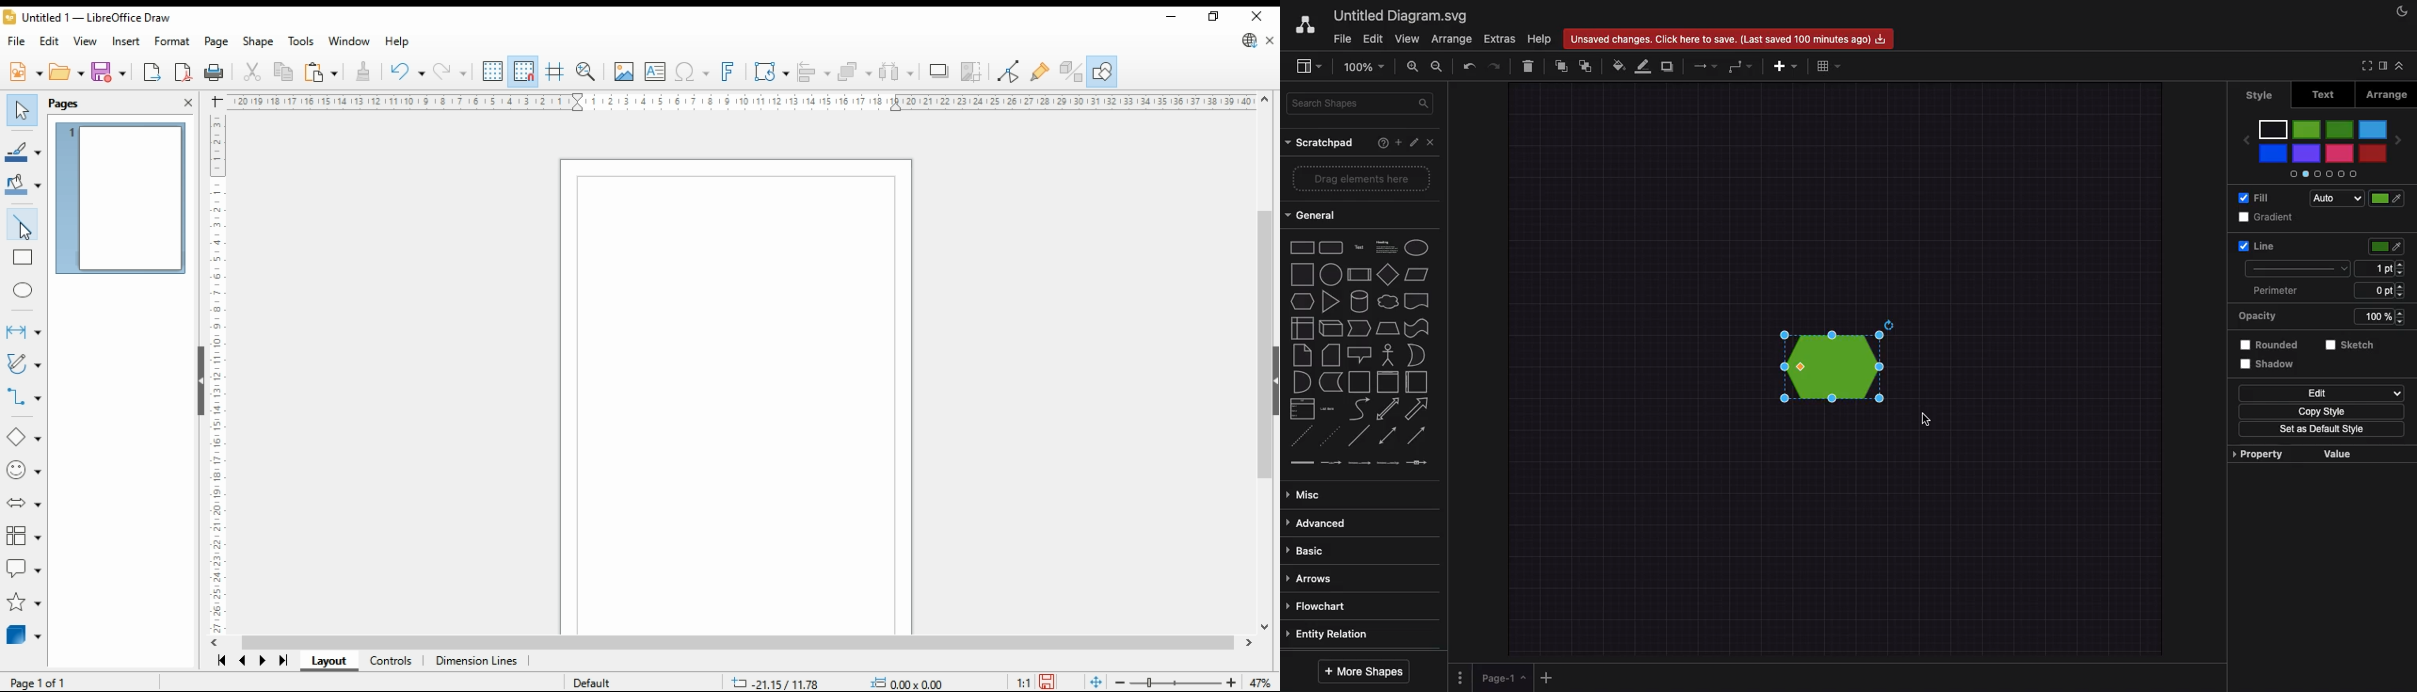  What do you see at coordinates (215, 71) in the screenshot?
I see `print` at bounding box center [215, 71].